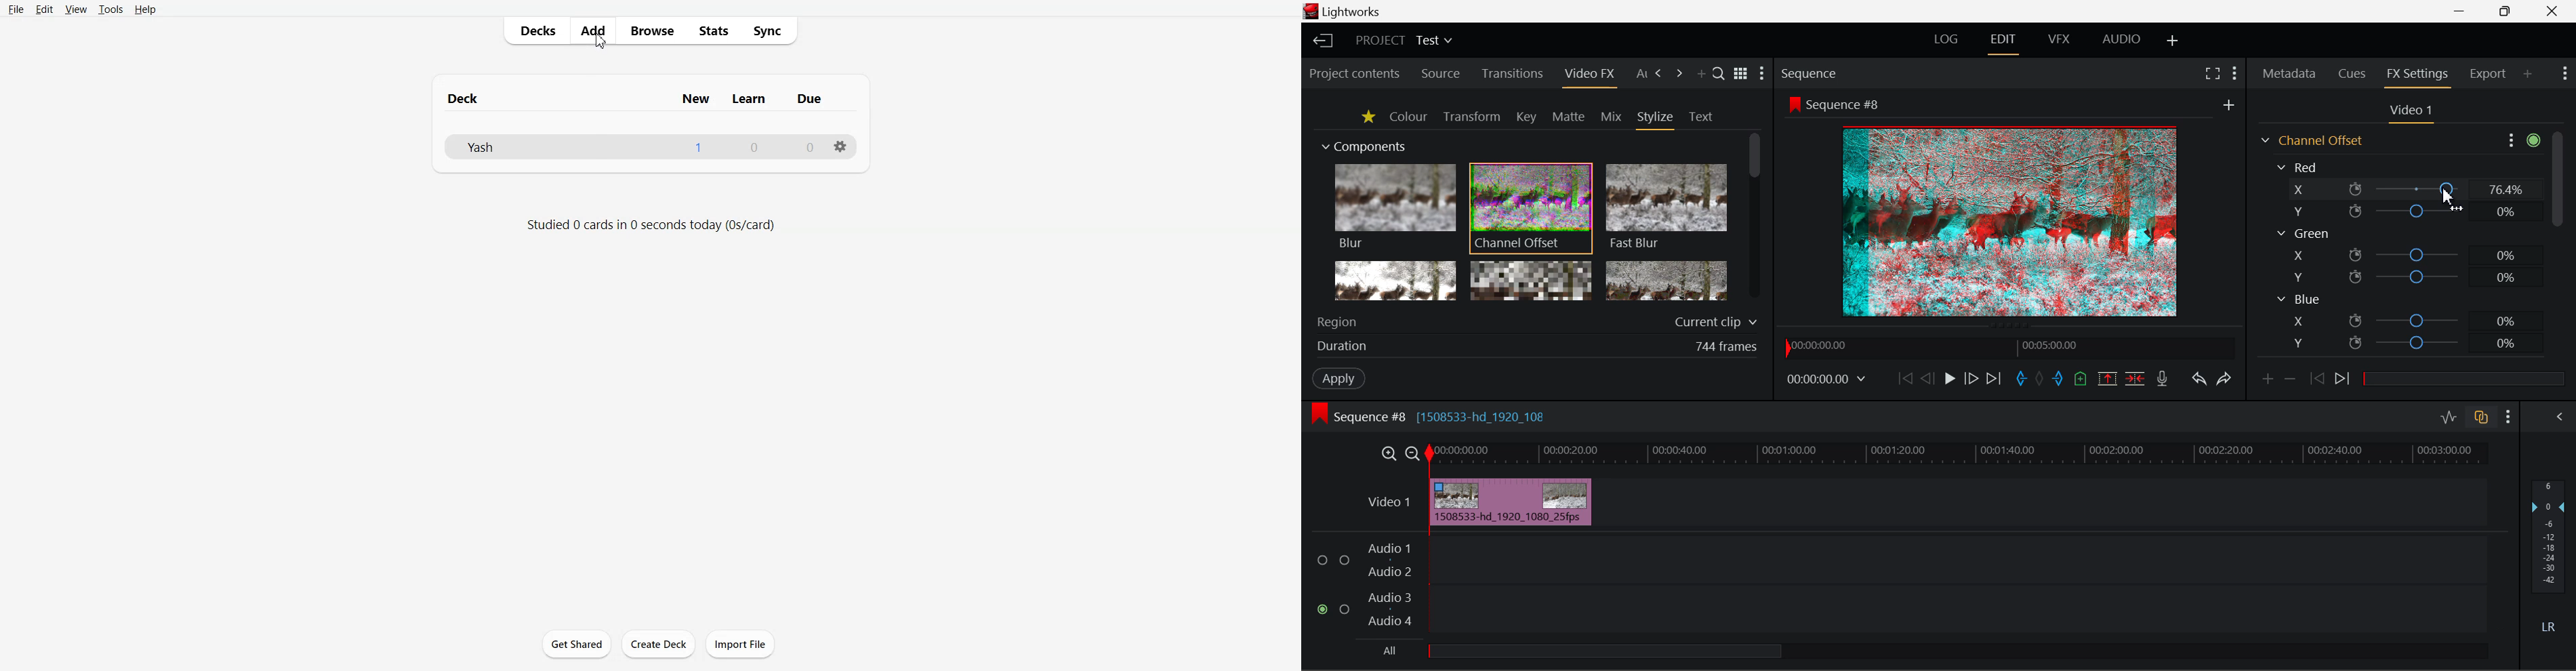  What do you see at coordinates (2552, 12) in the screenshot?
I see `Close` at bounding box center [2552, 12].